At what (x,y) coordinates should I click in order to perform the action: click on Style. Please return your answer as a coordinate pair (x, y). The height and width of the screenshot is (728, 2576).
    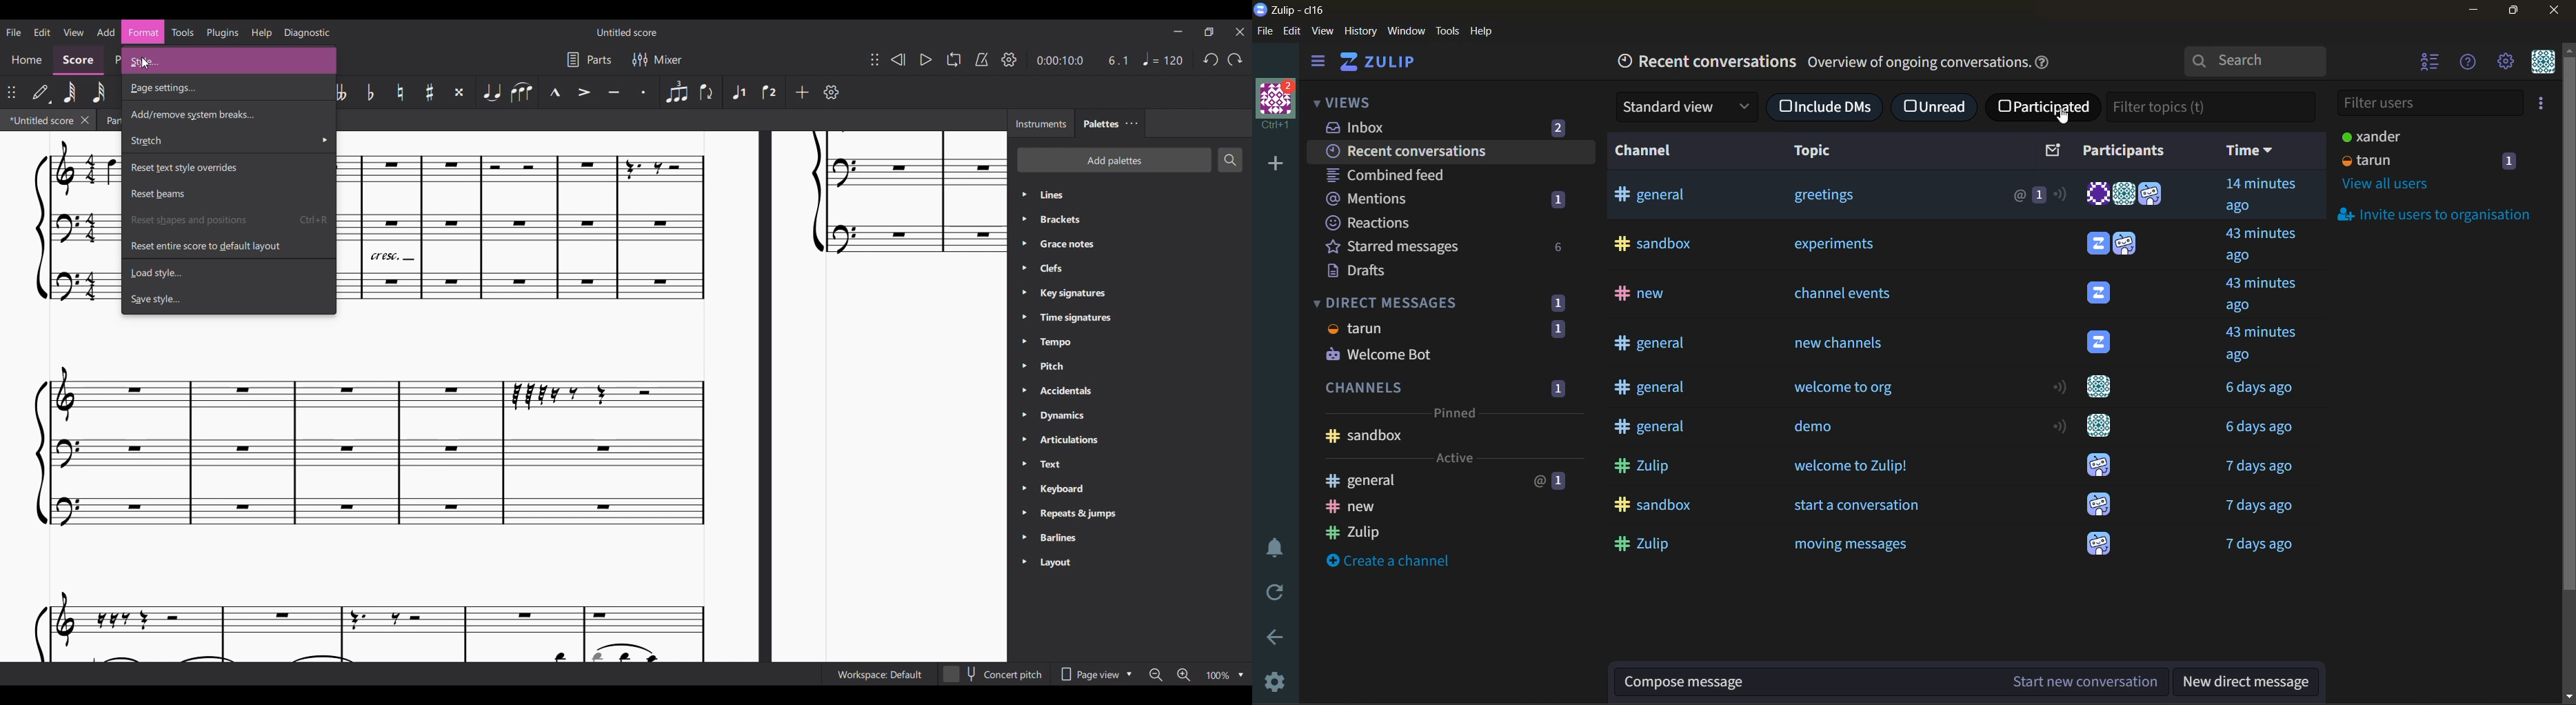
    Looking at the image, I should click on (229, 60).